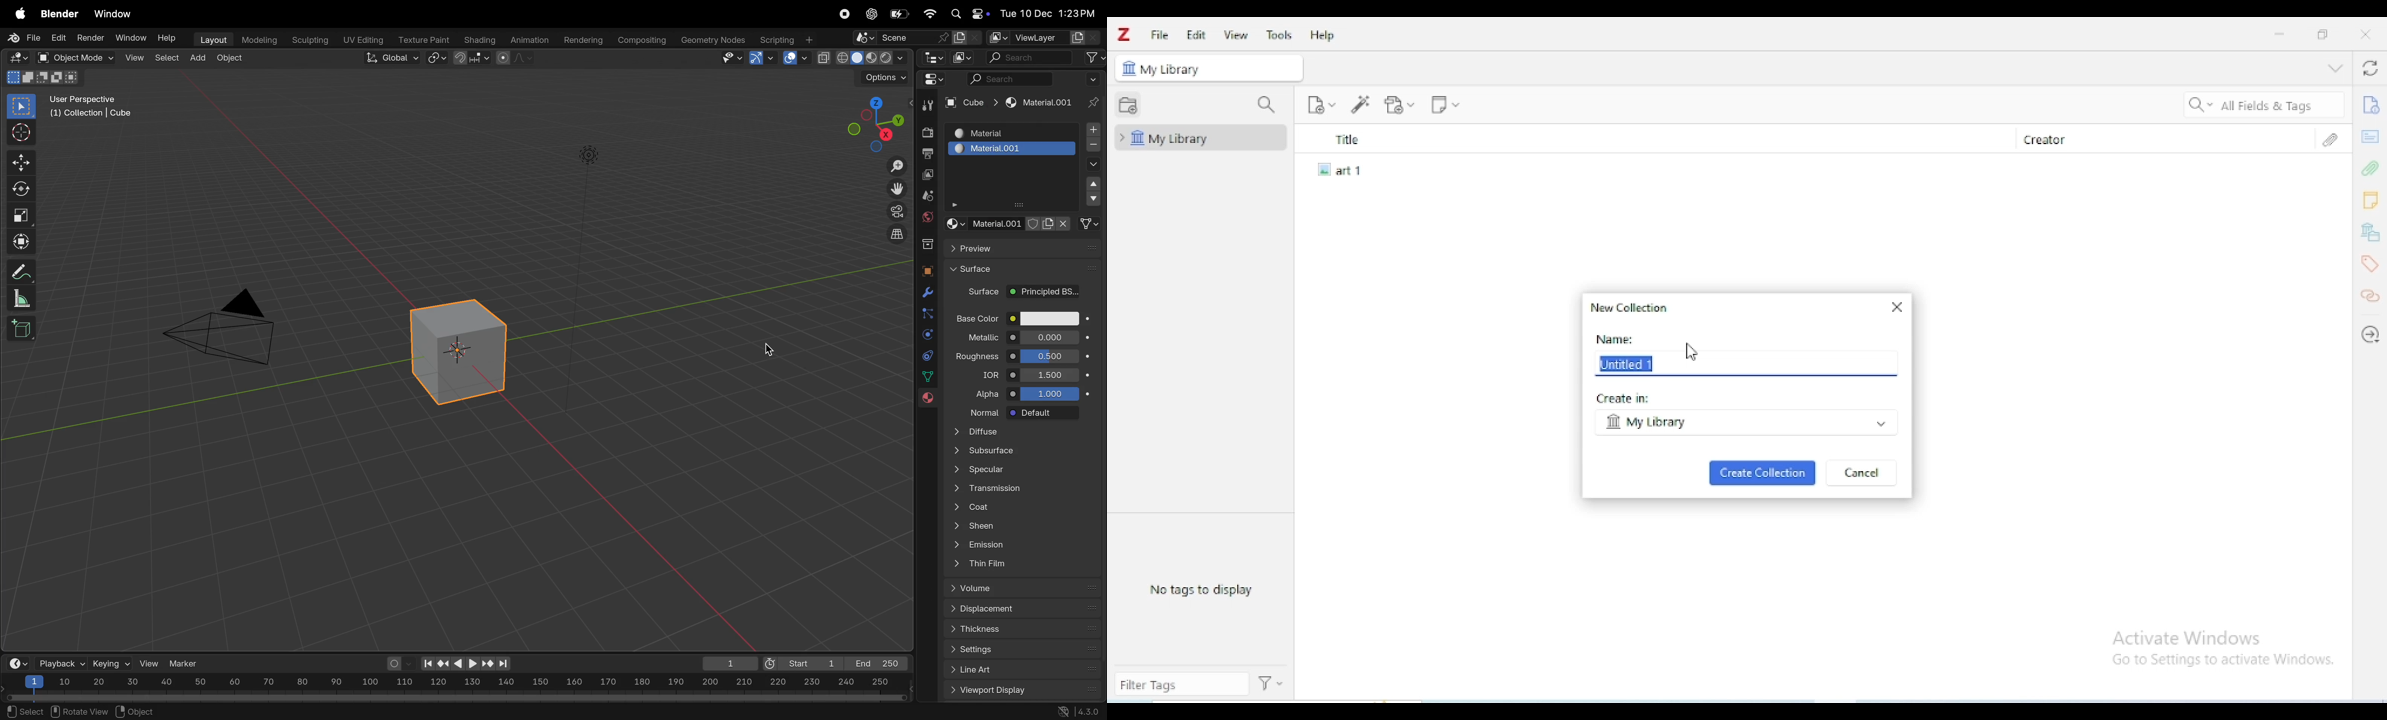  Describe the element at coordinates (730, 59) in the screenshot. I see `visibility` at that location.